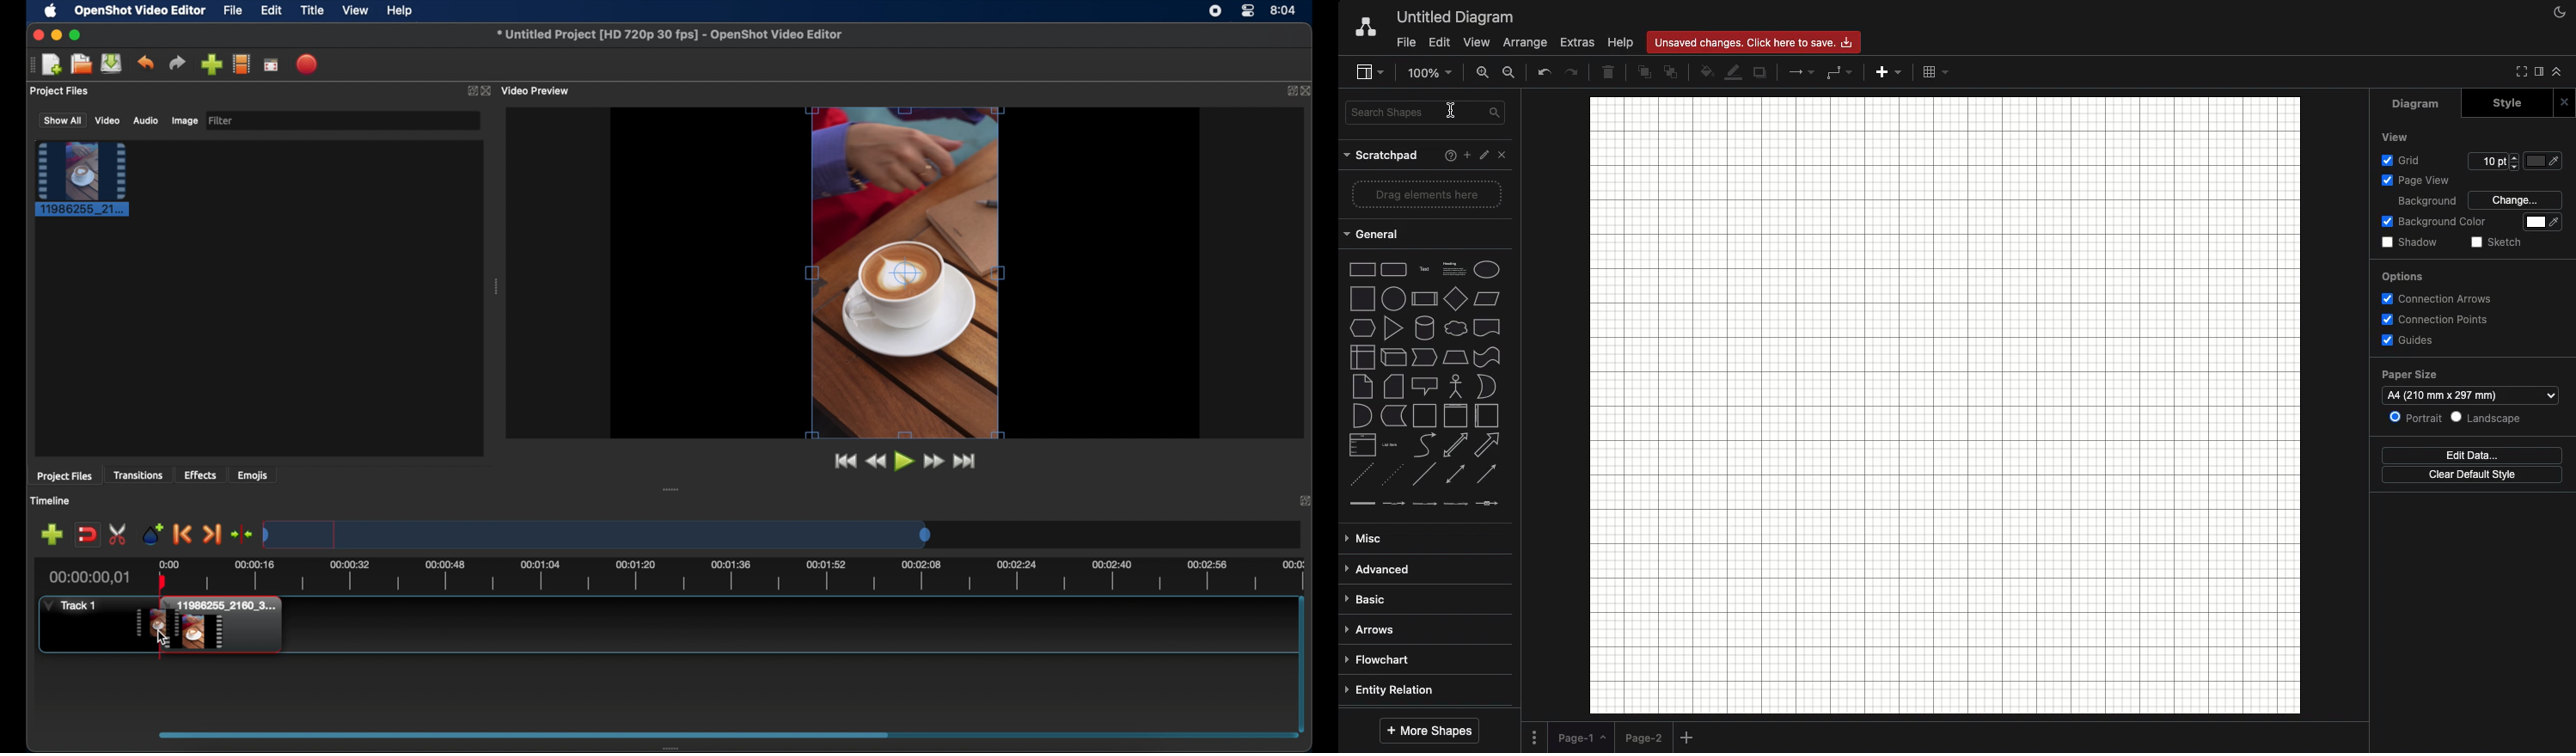  What do you see at coordinates (1456, 18) in the screenshot?
I see `Untitled` at bounding box center [1456, 18].